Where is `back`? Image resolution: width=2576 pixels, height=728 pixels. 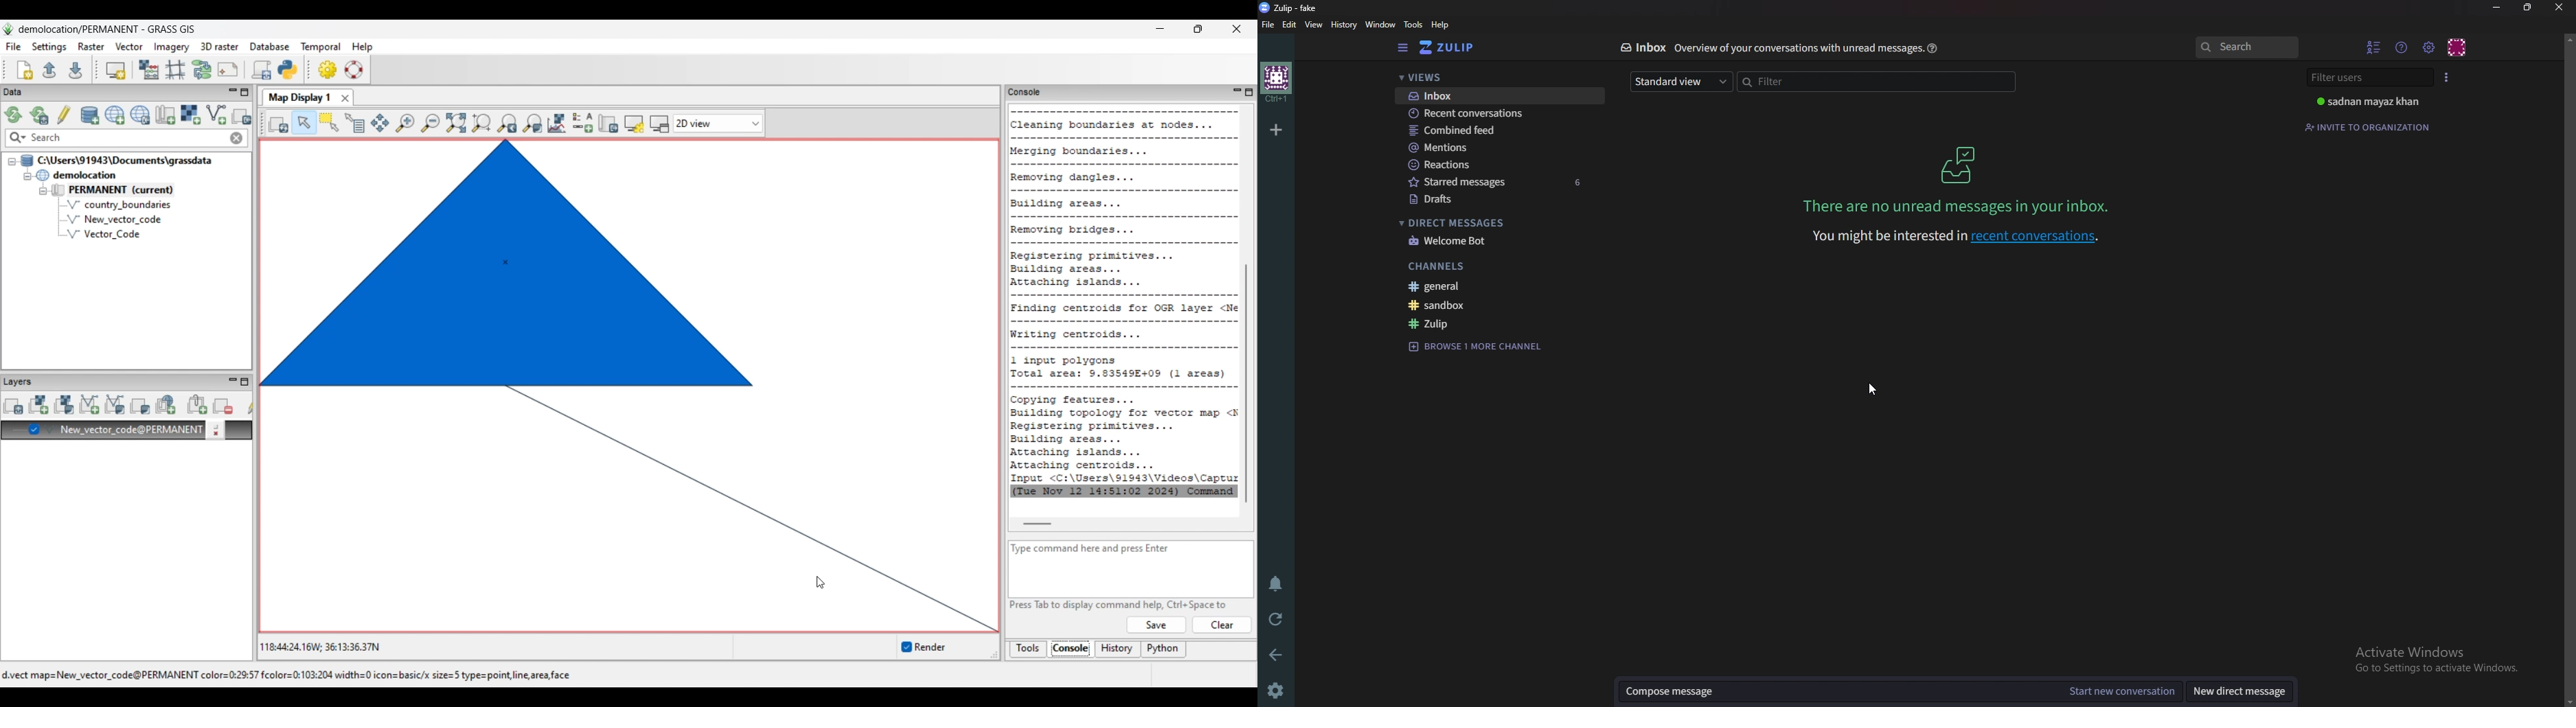 back is located at coordinates (1276, 655).